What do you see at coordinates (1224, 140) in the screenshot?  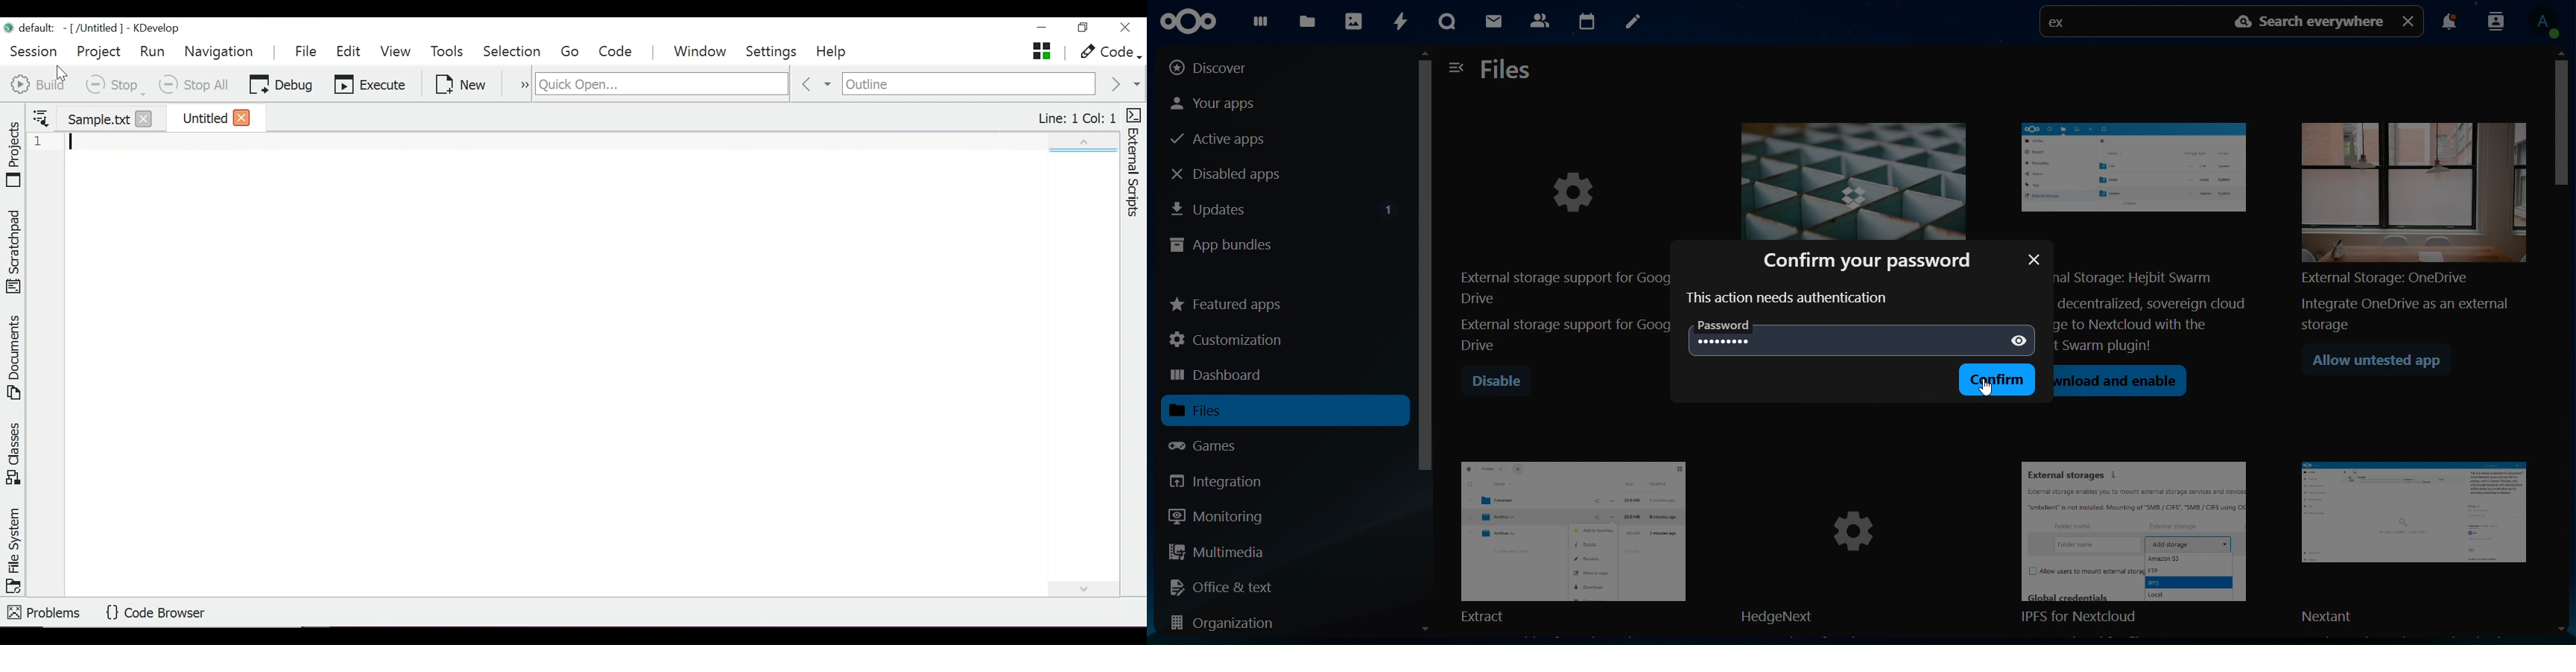 I see `active apps` at bounding box center [1224, 140].